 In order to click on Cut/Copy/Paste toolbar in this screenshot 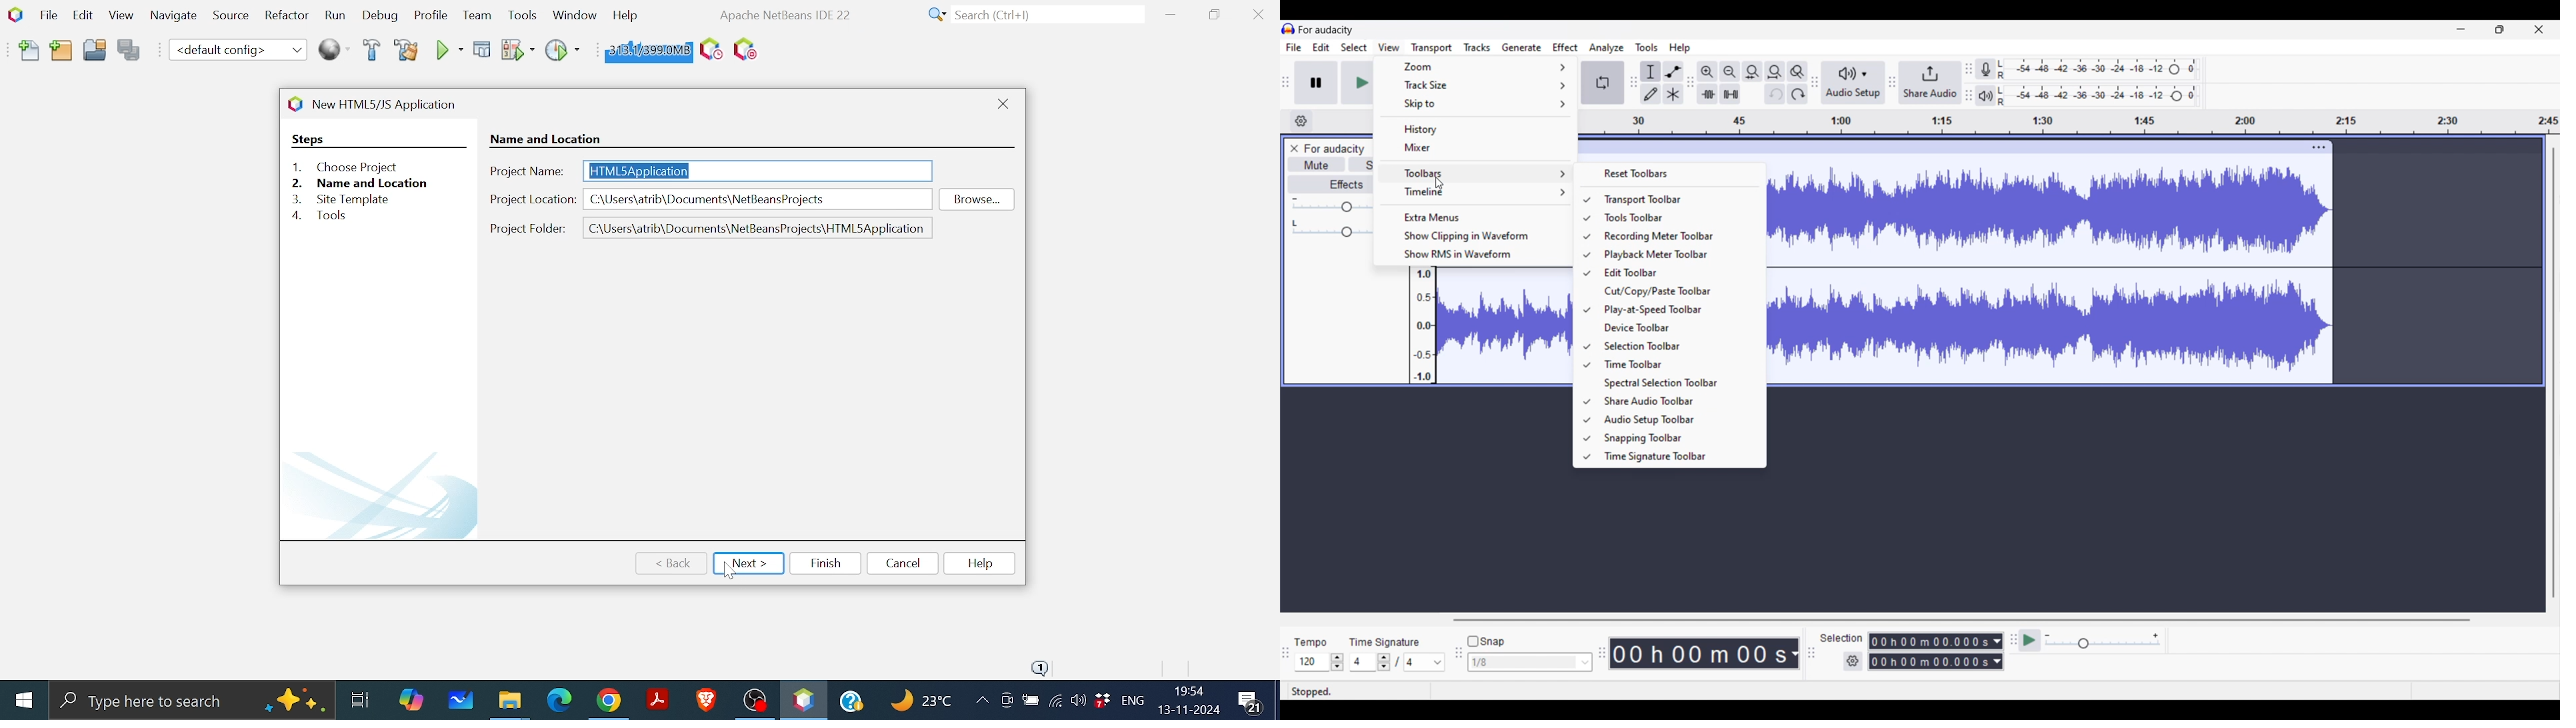, I will do `click(1677, 291)`.